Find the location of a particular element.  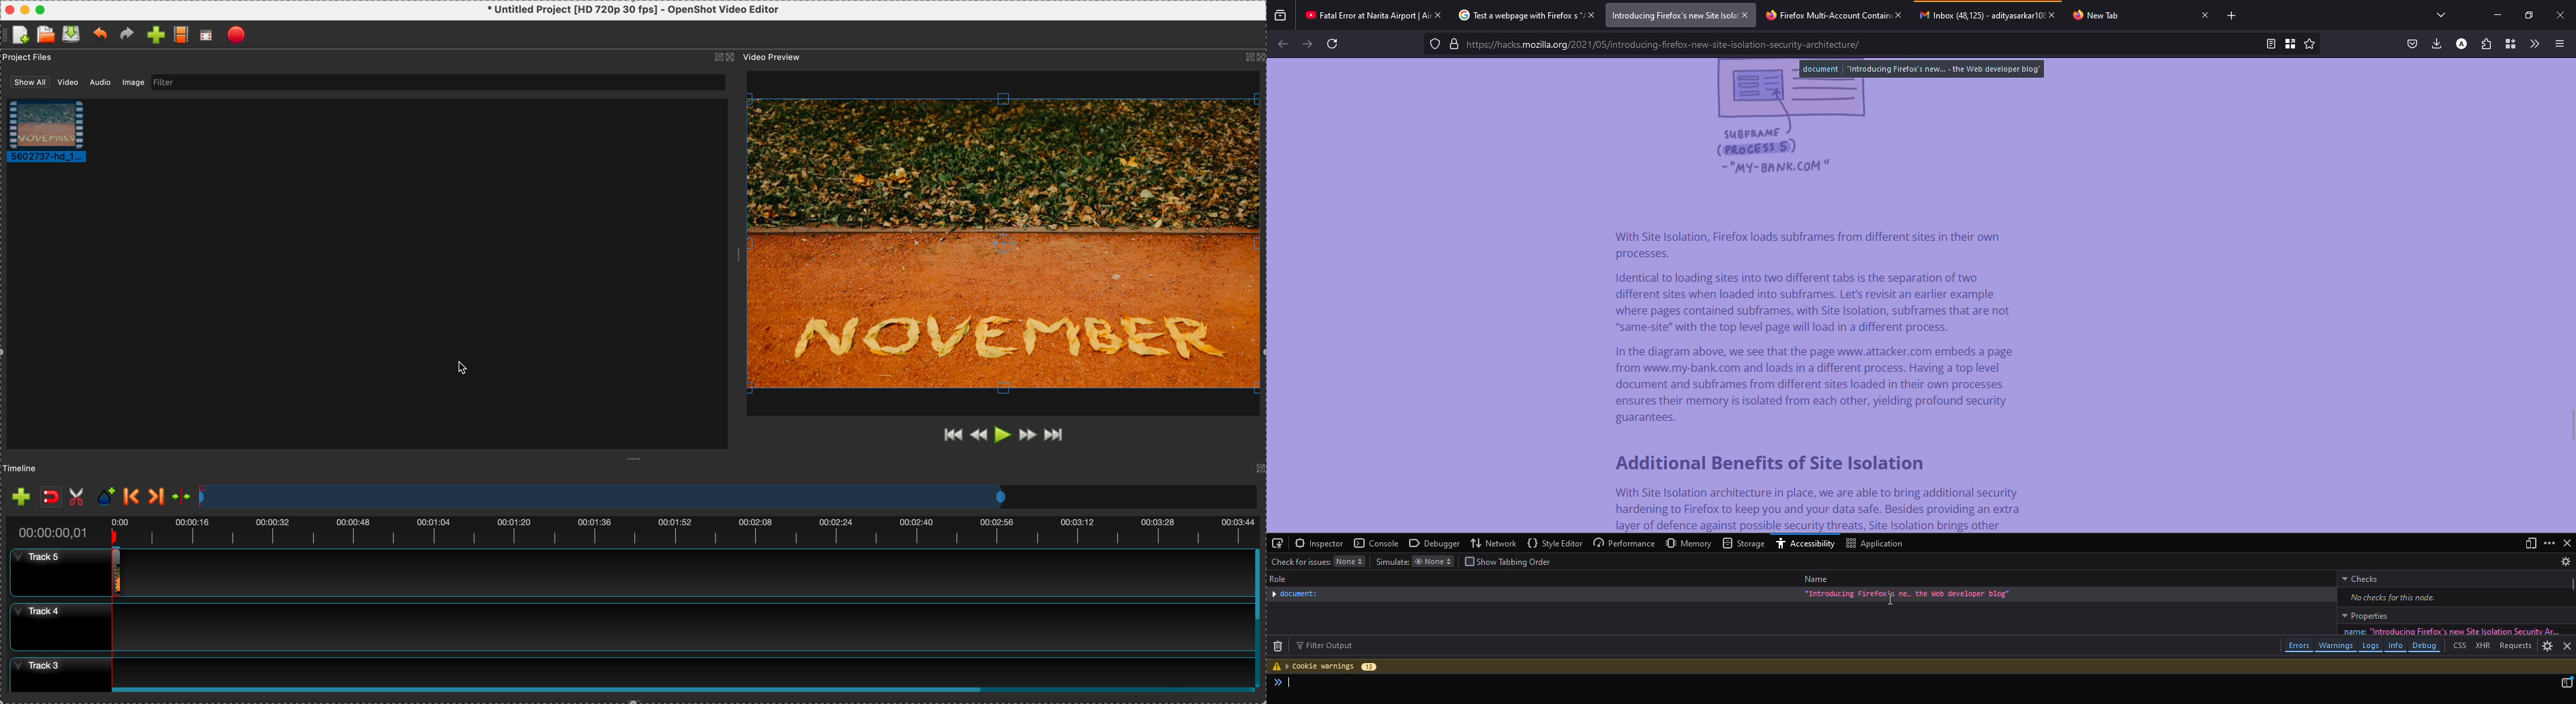

import files is located at coordinates (18, 494).